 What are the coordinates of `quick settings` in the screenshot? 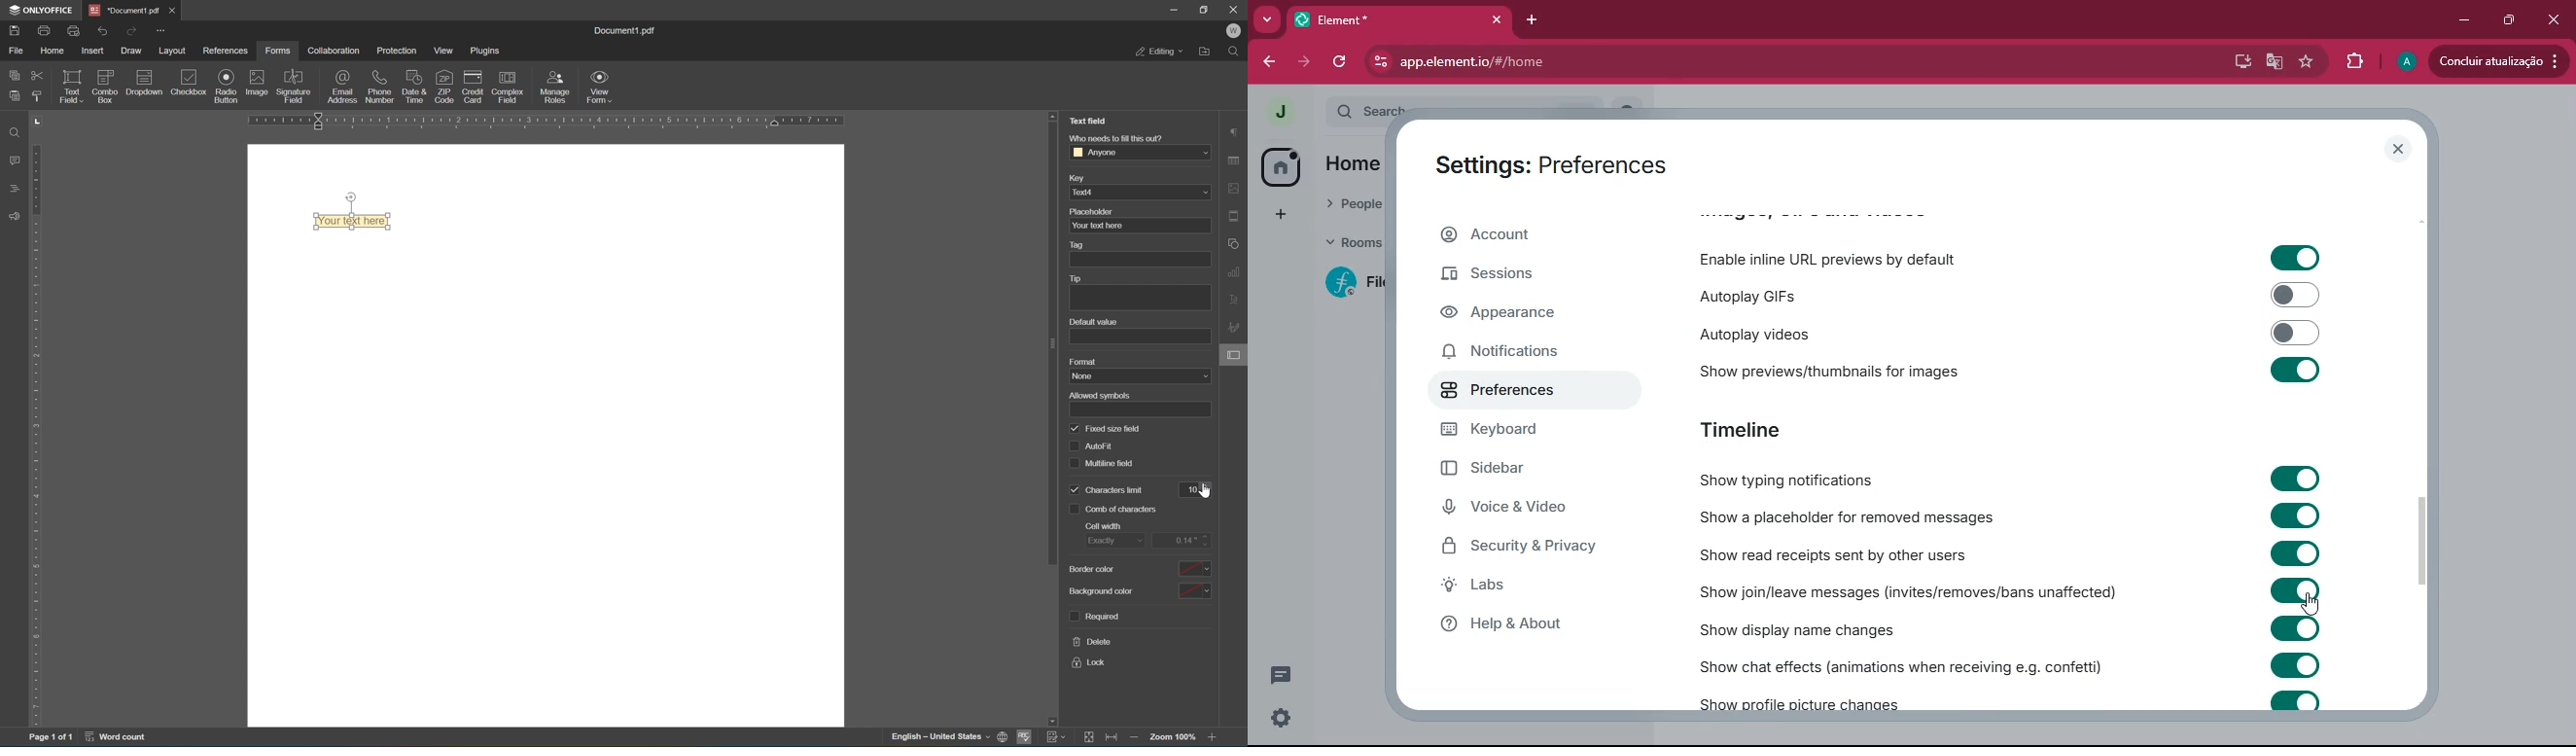 It's located at (1281, 717).